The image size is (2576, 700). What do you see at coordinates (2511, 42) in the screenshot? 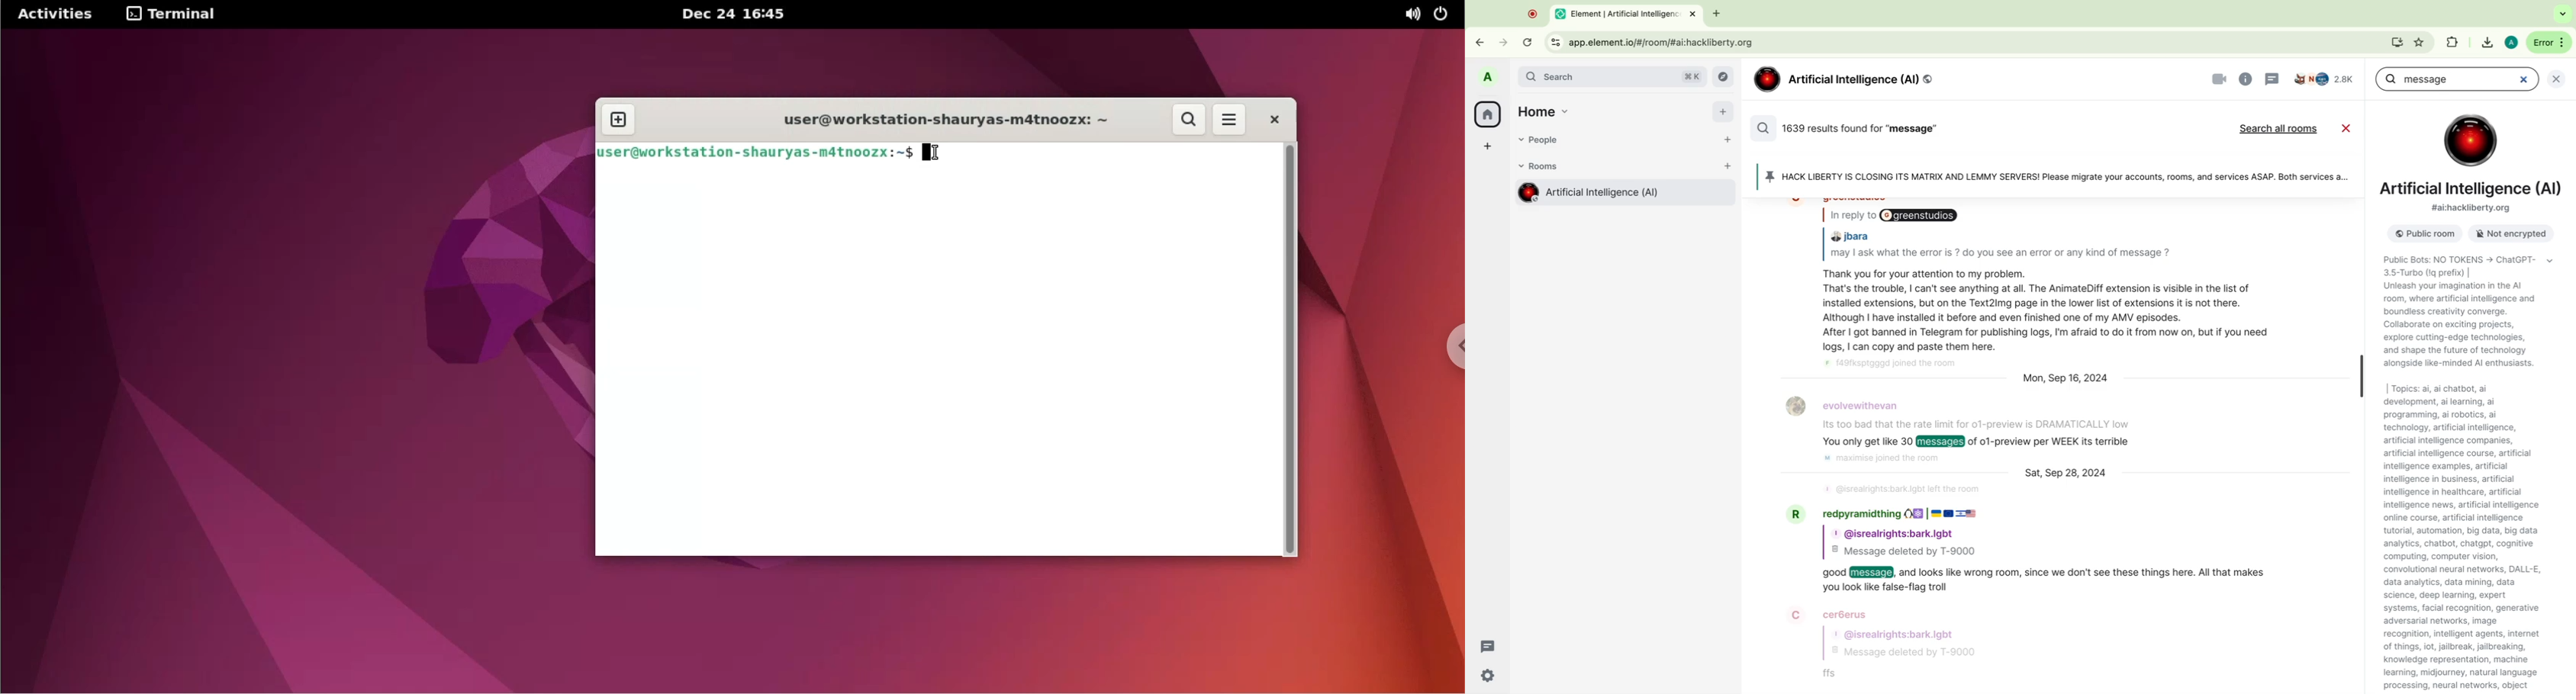
I see `google profile picture` at bounding box center [2511, 42].